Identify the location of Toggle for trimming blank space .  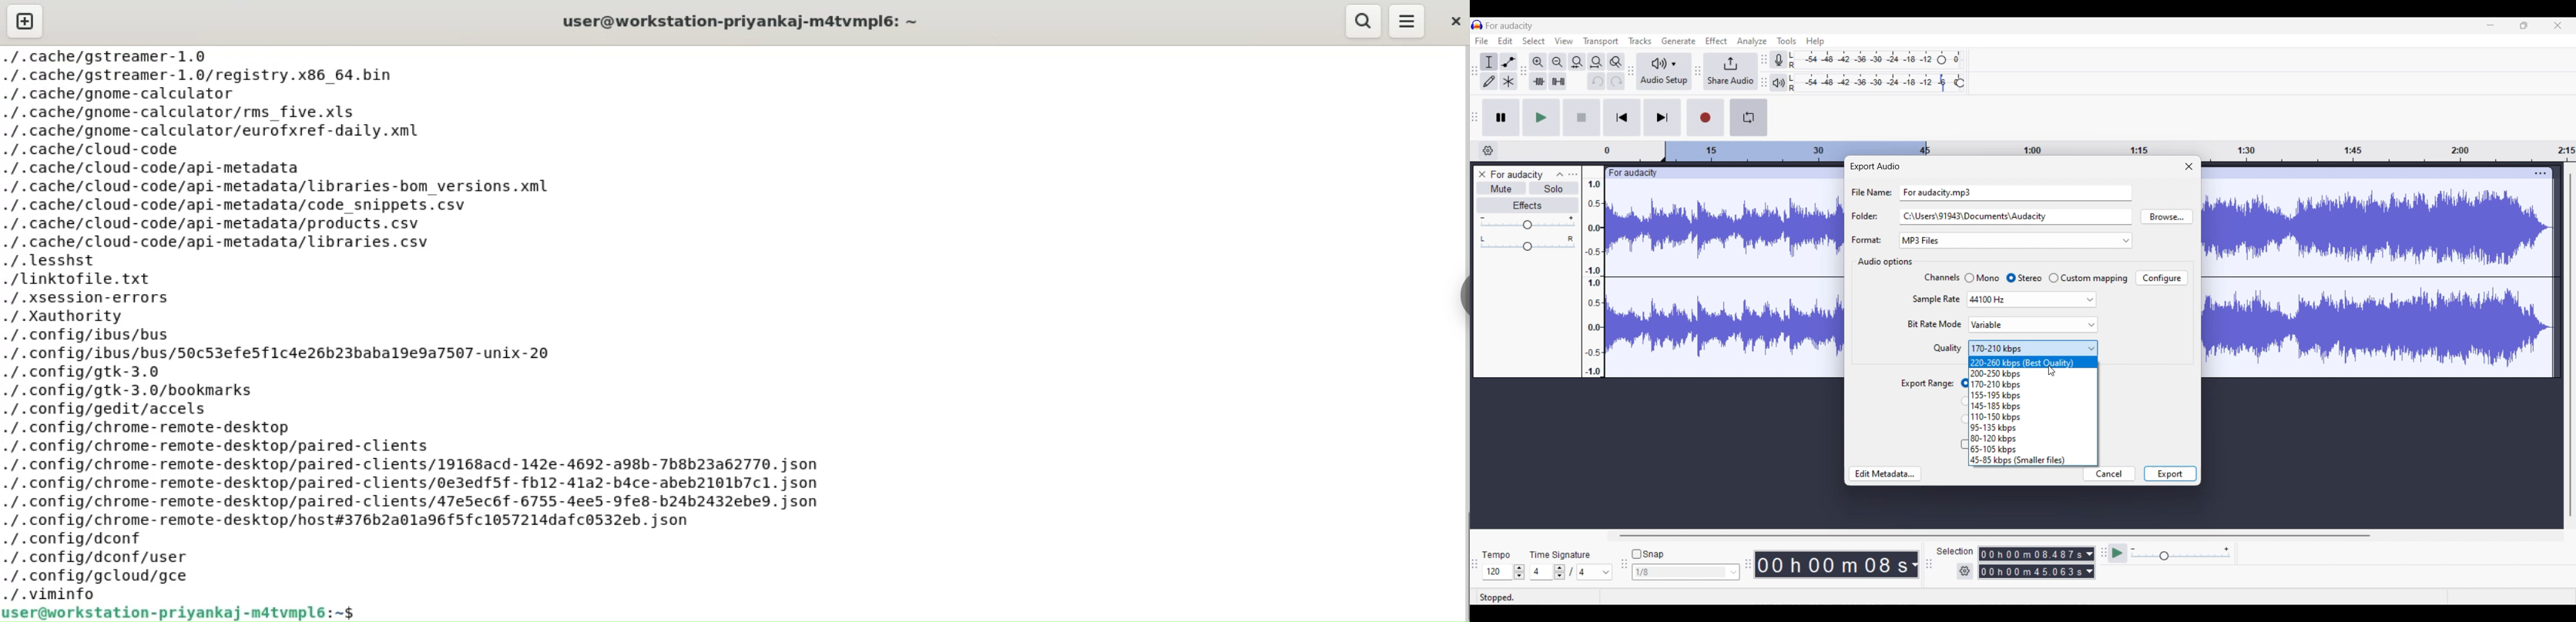
(1960, 442).